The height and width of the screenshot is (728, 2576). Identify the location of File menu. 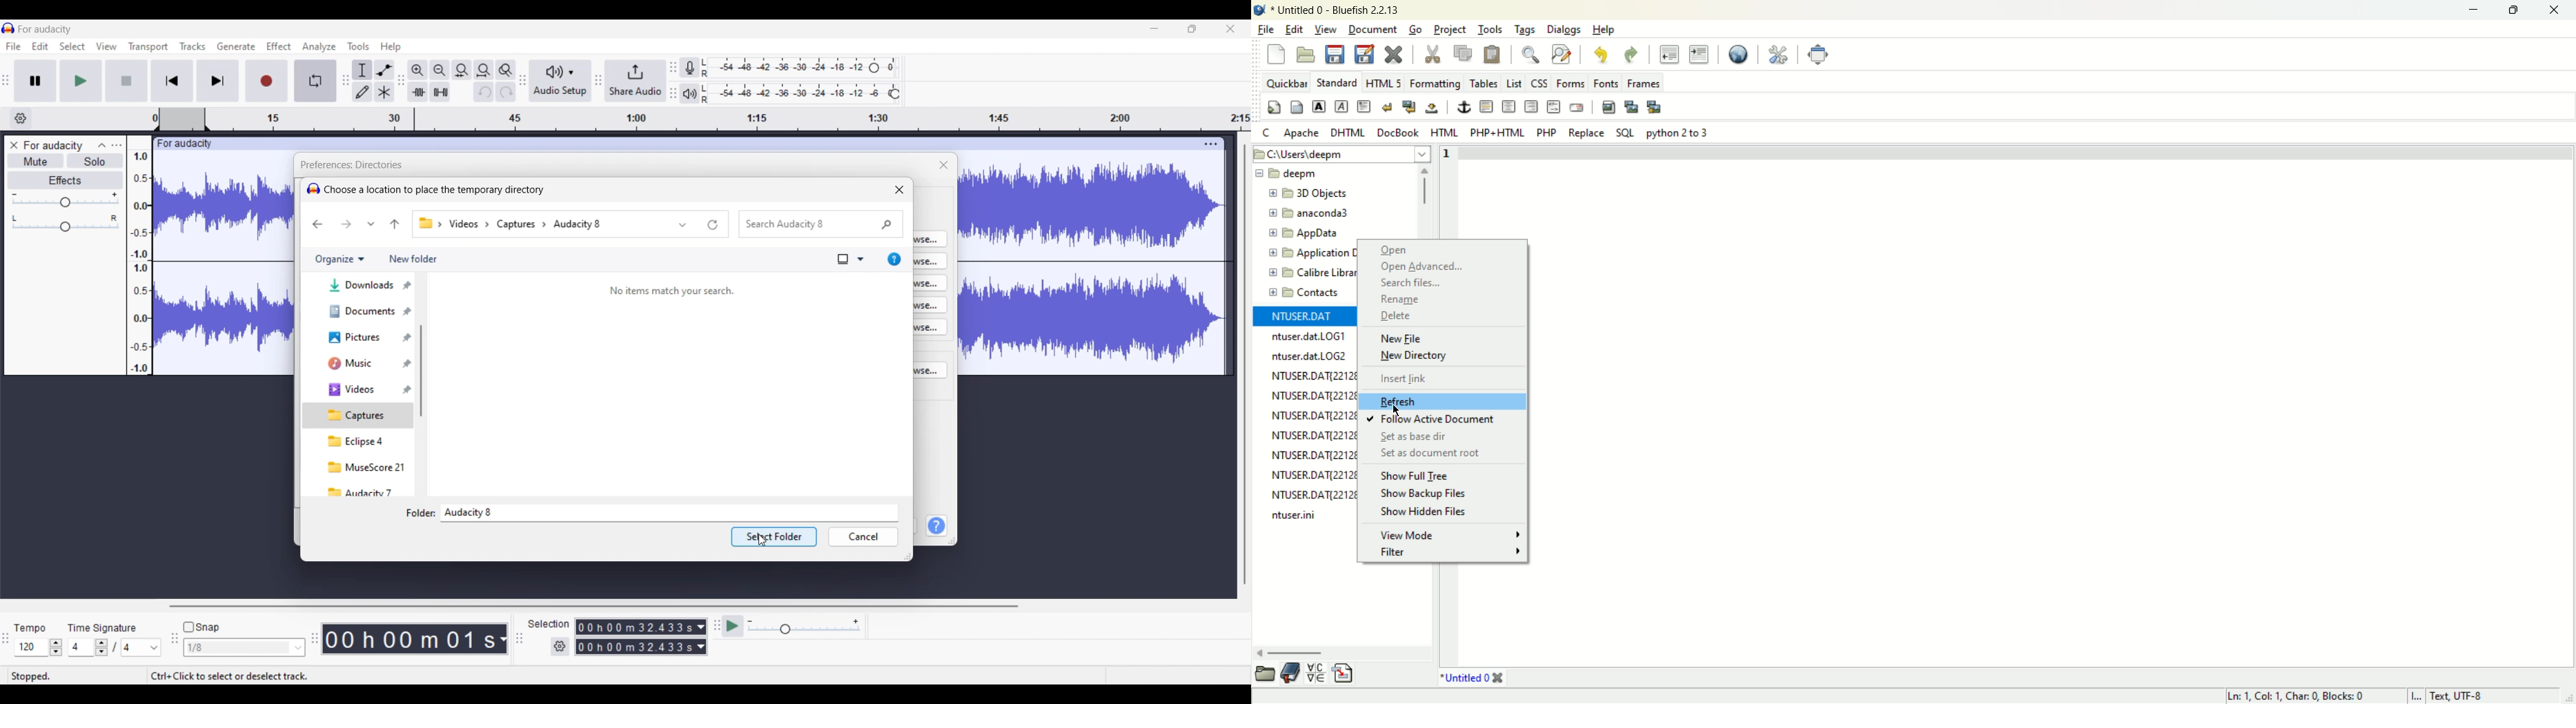
(14, 46).